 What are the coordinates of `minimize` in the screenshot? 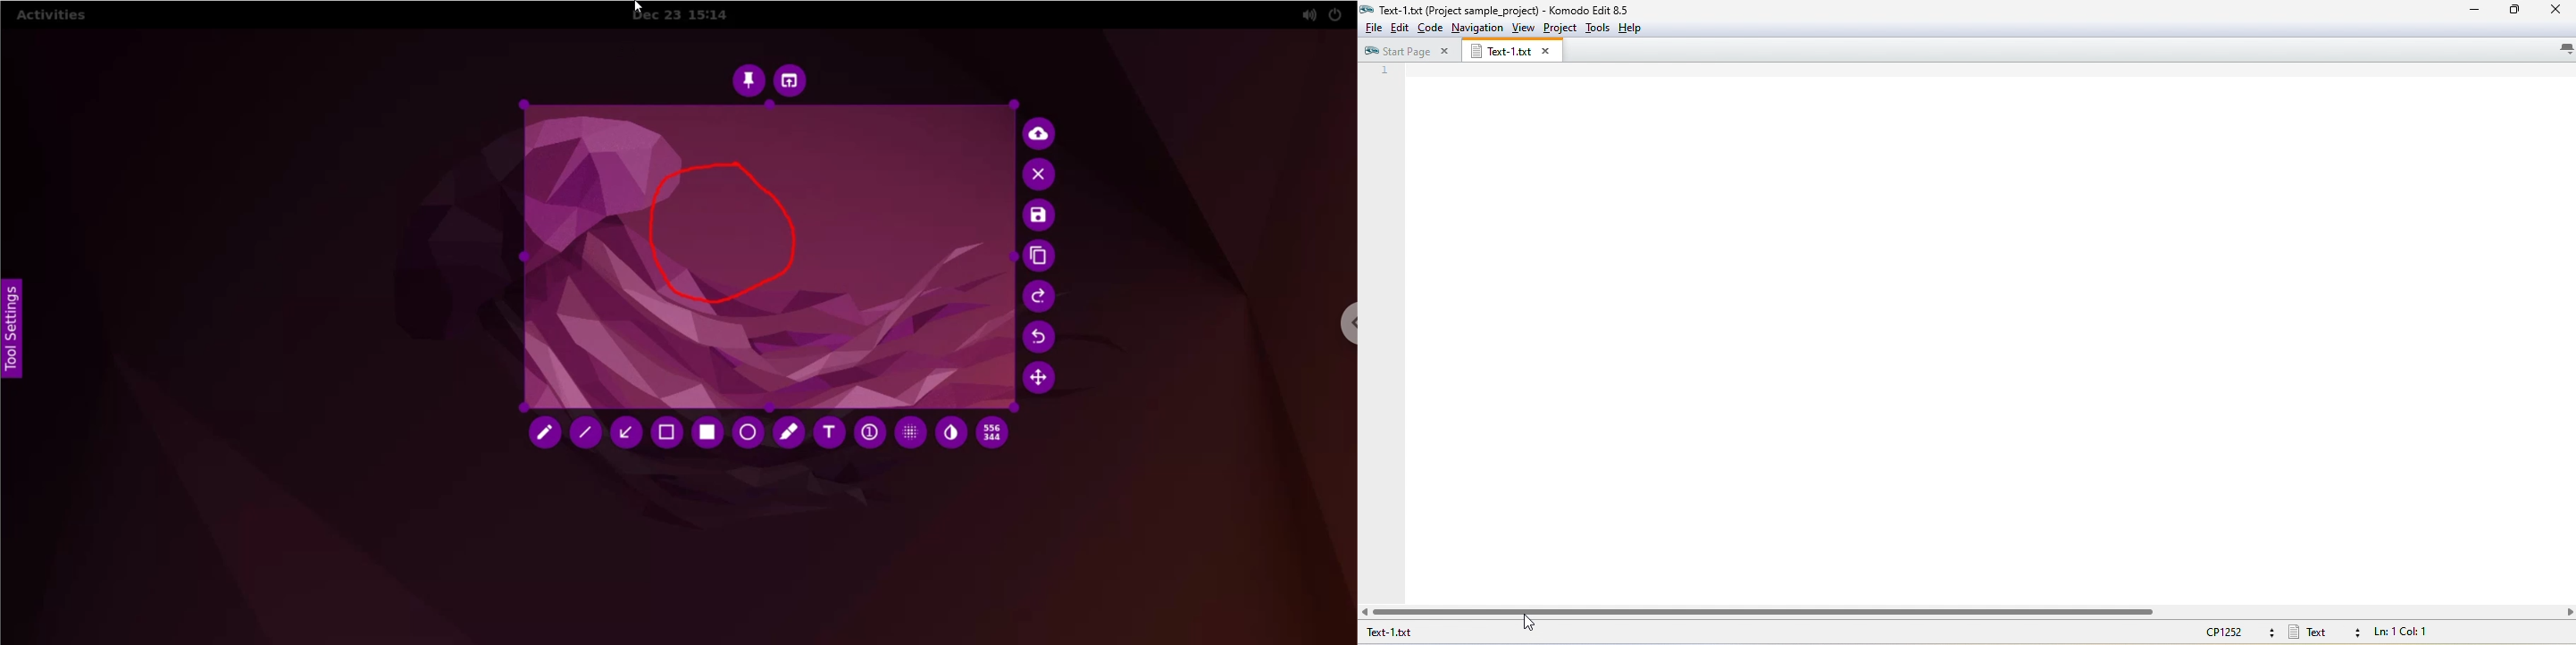 It's located at (2472, 10).